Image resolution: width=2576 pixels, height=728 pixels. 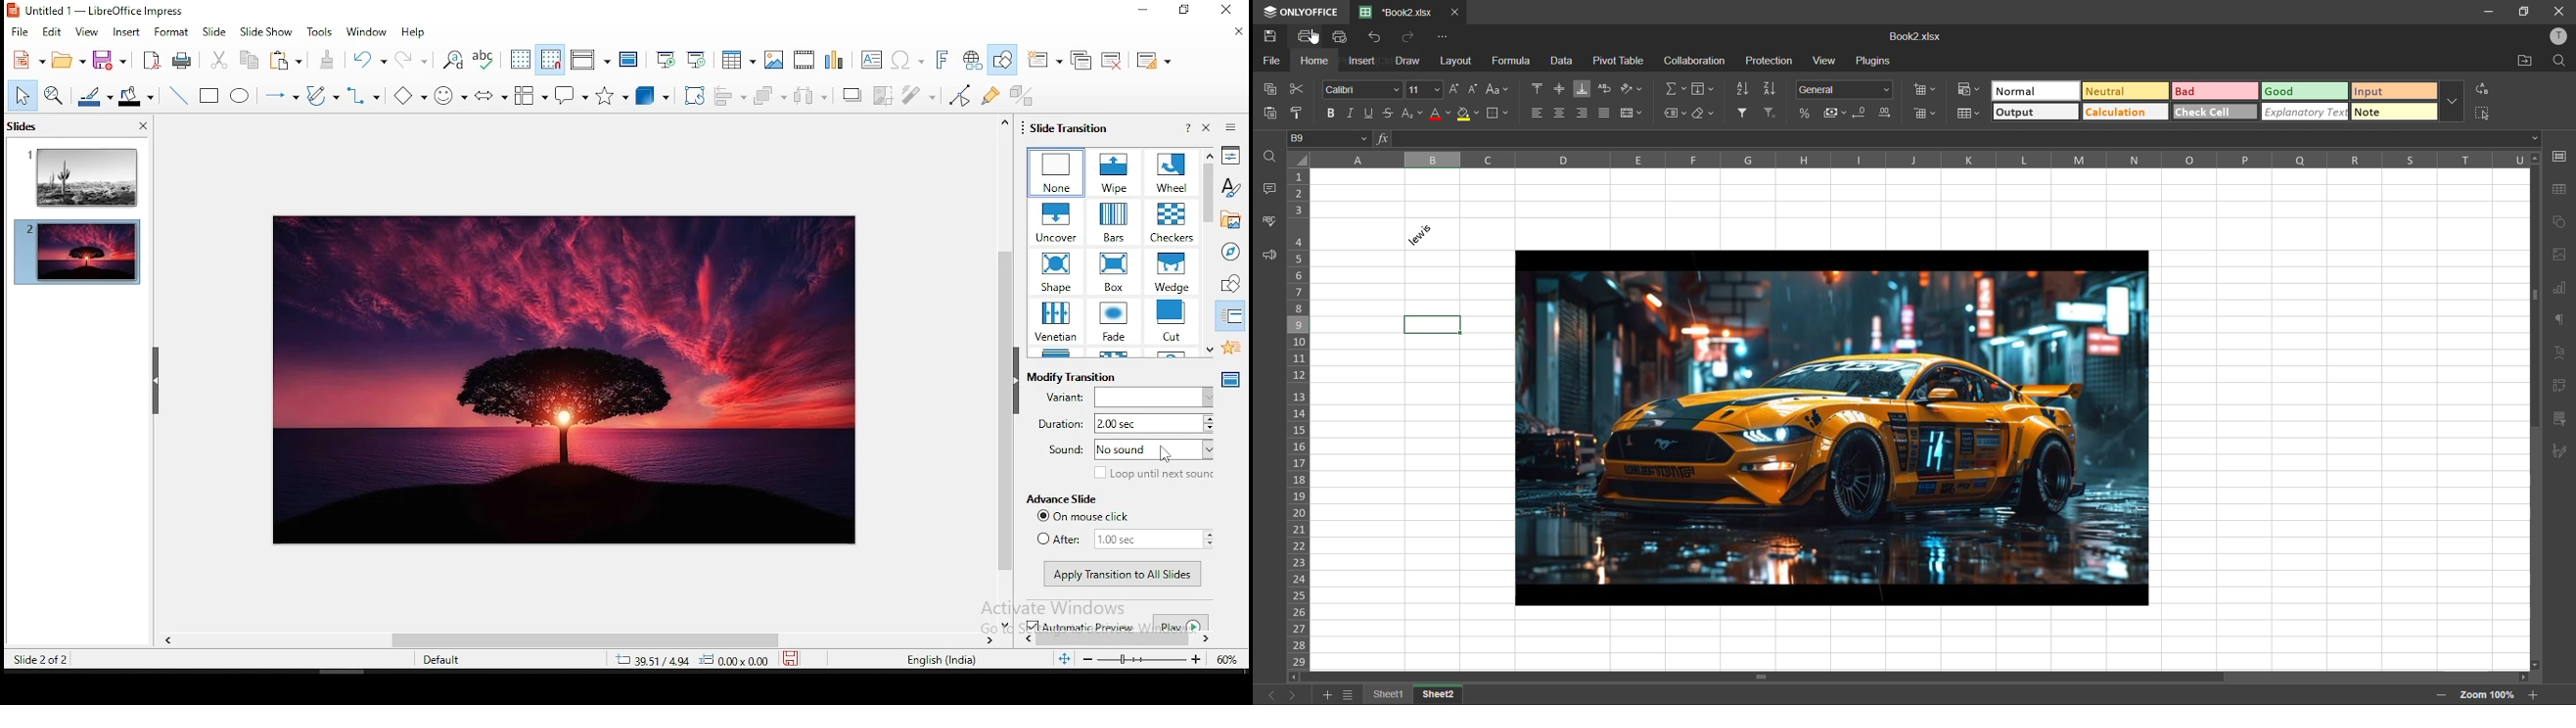 I want to click on underline, so click(x=1367, y=113).